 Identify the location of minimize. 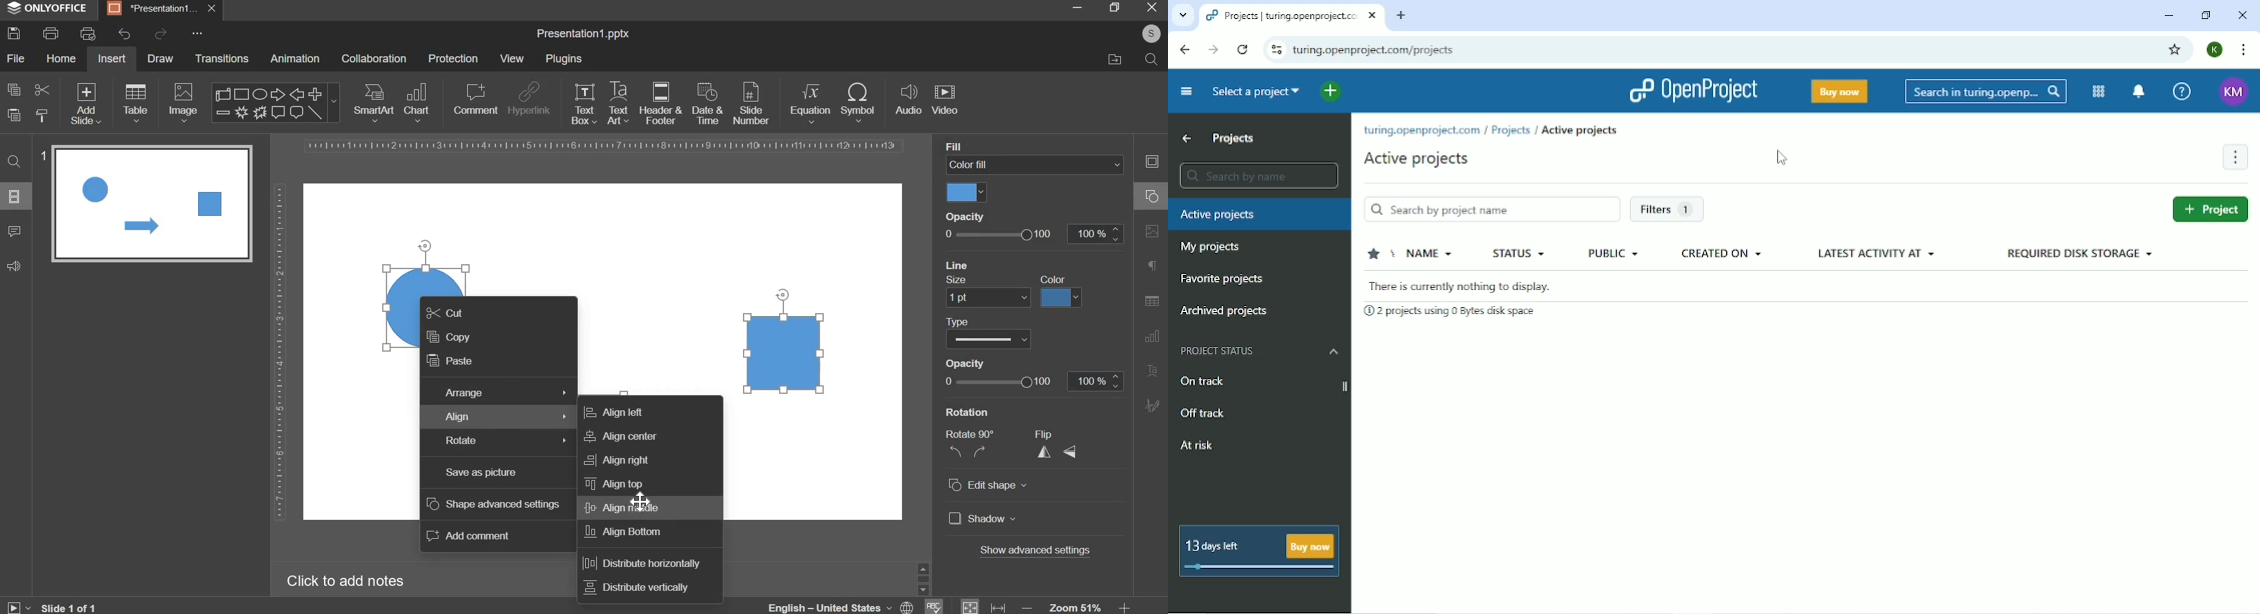
(1076, 7).